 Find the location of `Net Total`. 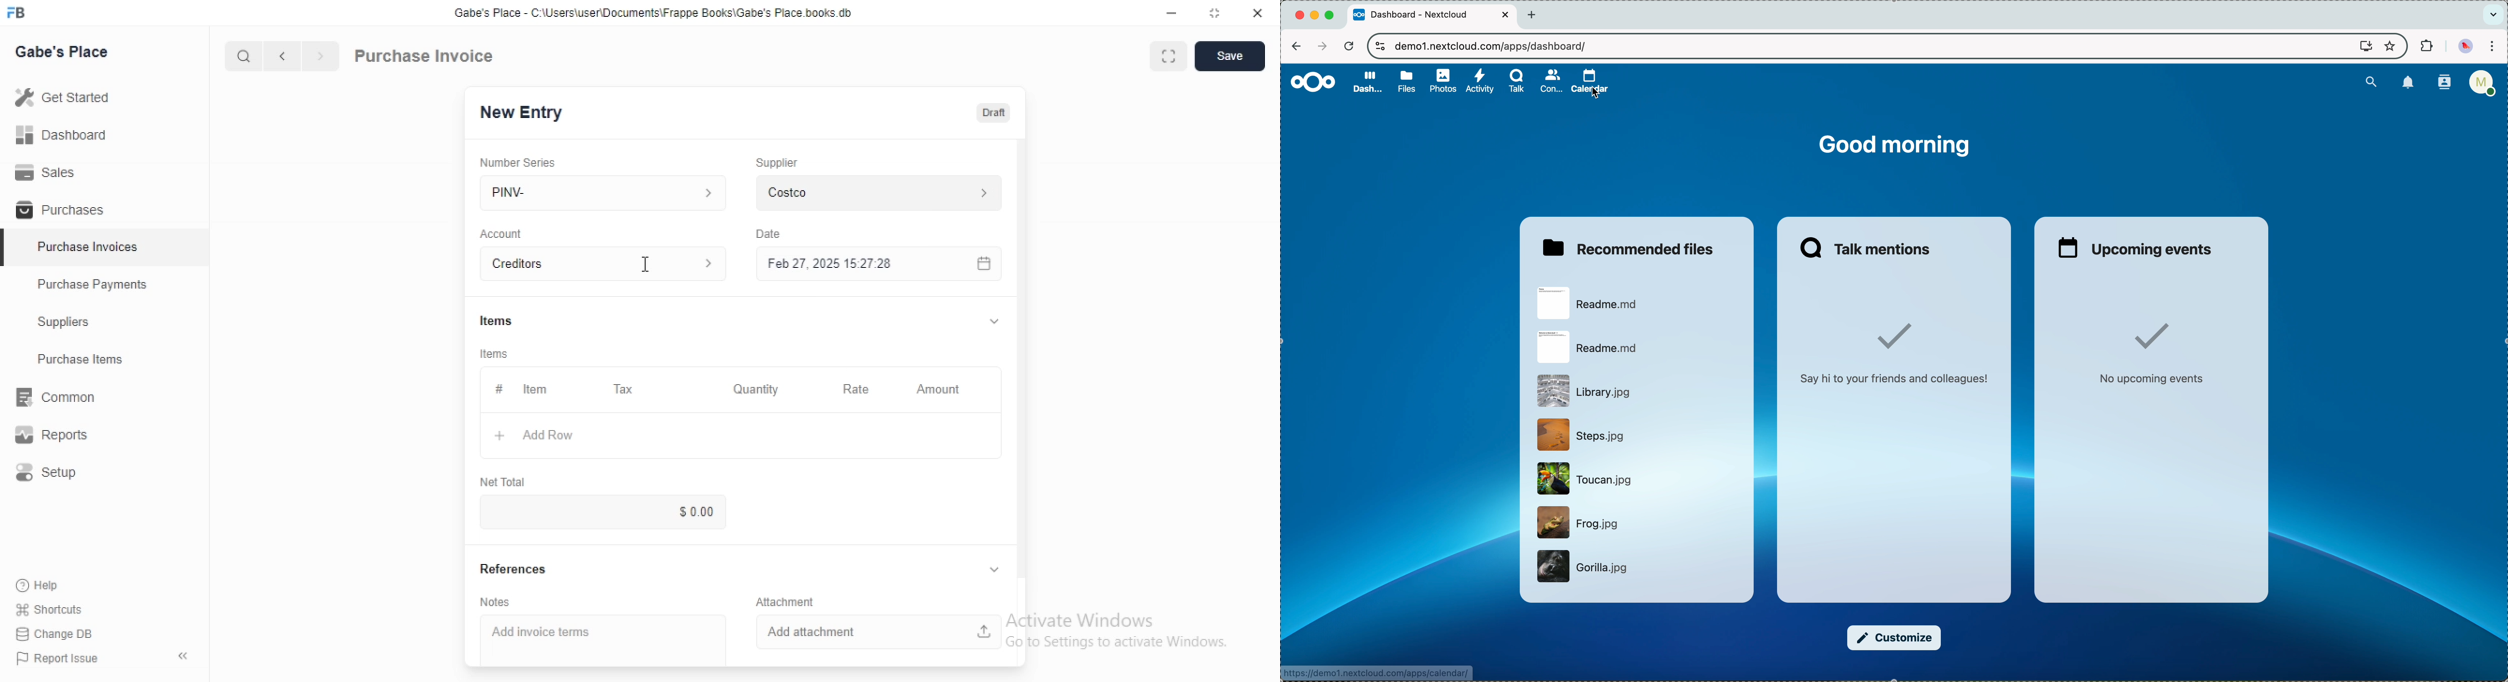

Net Total is located at coordinates (503, 482).